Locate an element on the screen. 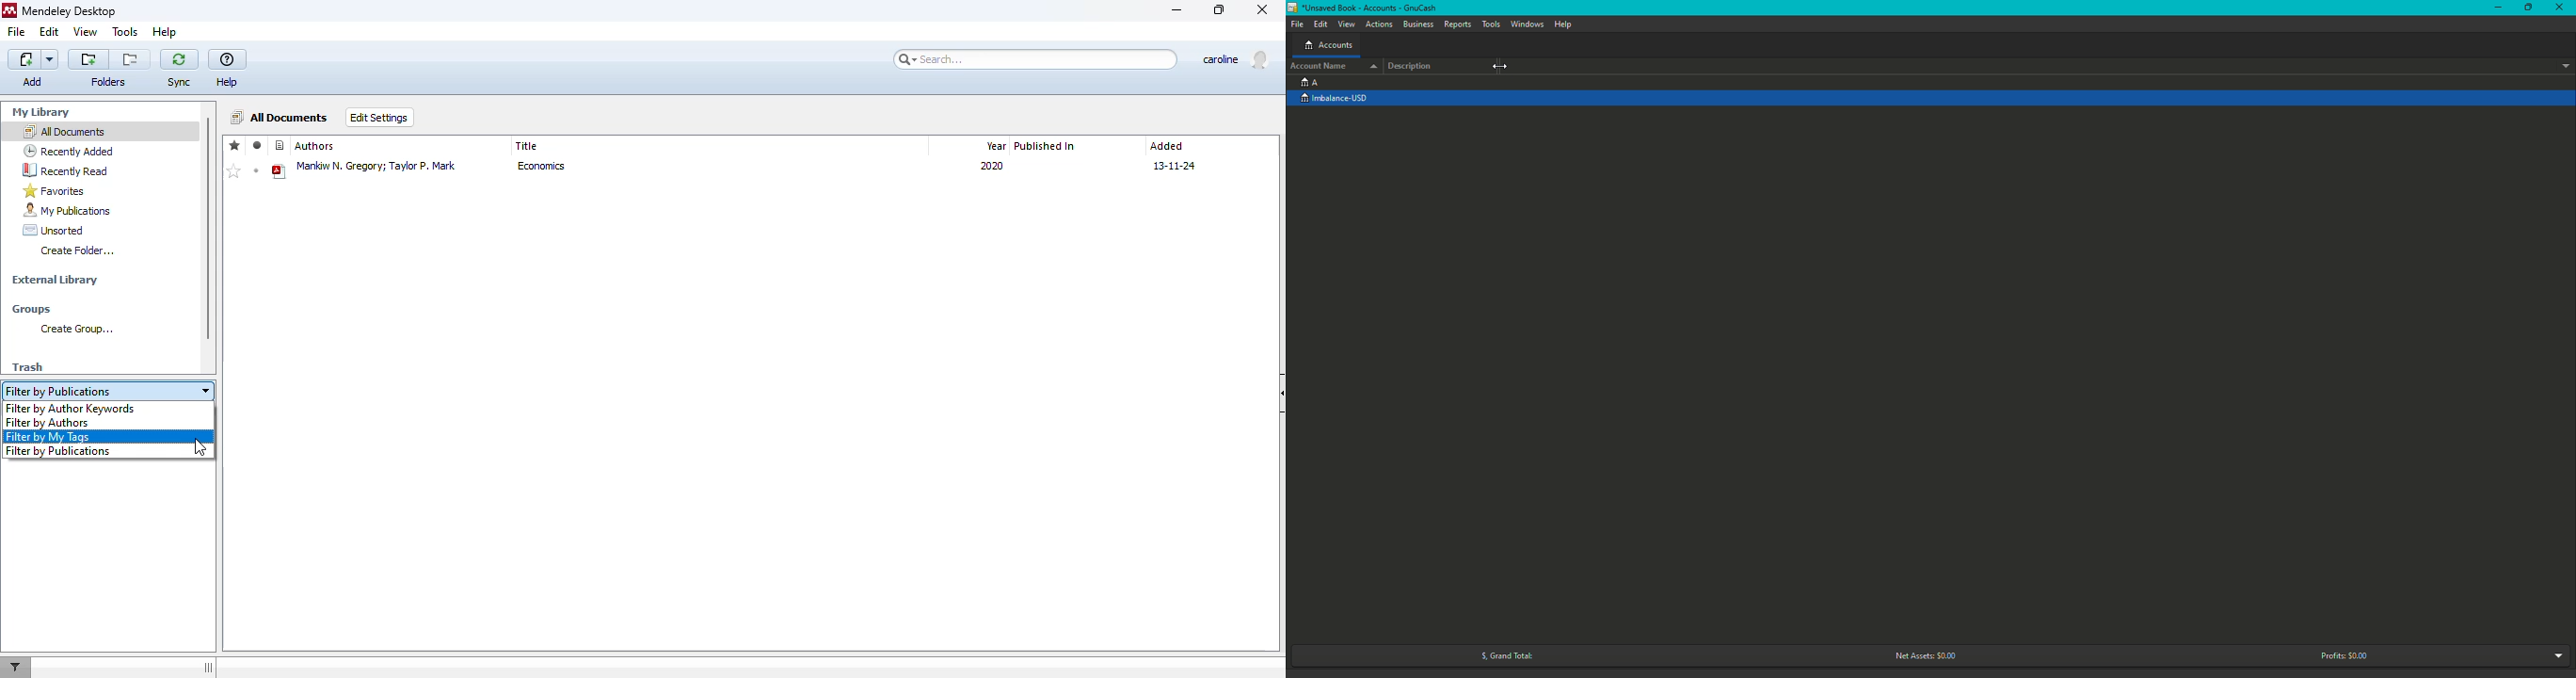 This screenshot has height=700, width=2576. groups is located at coordinates (32, 309).